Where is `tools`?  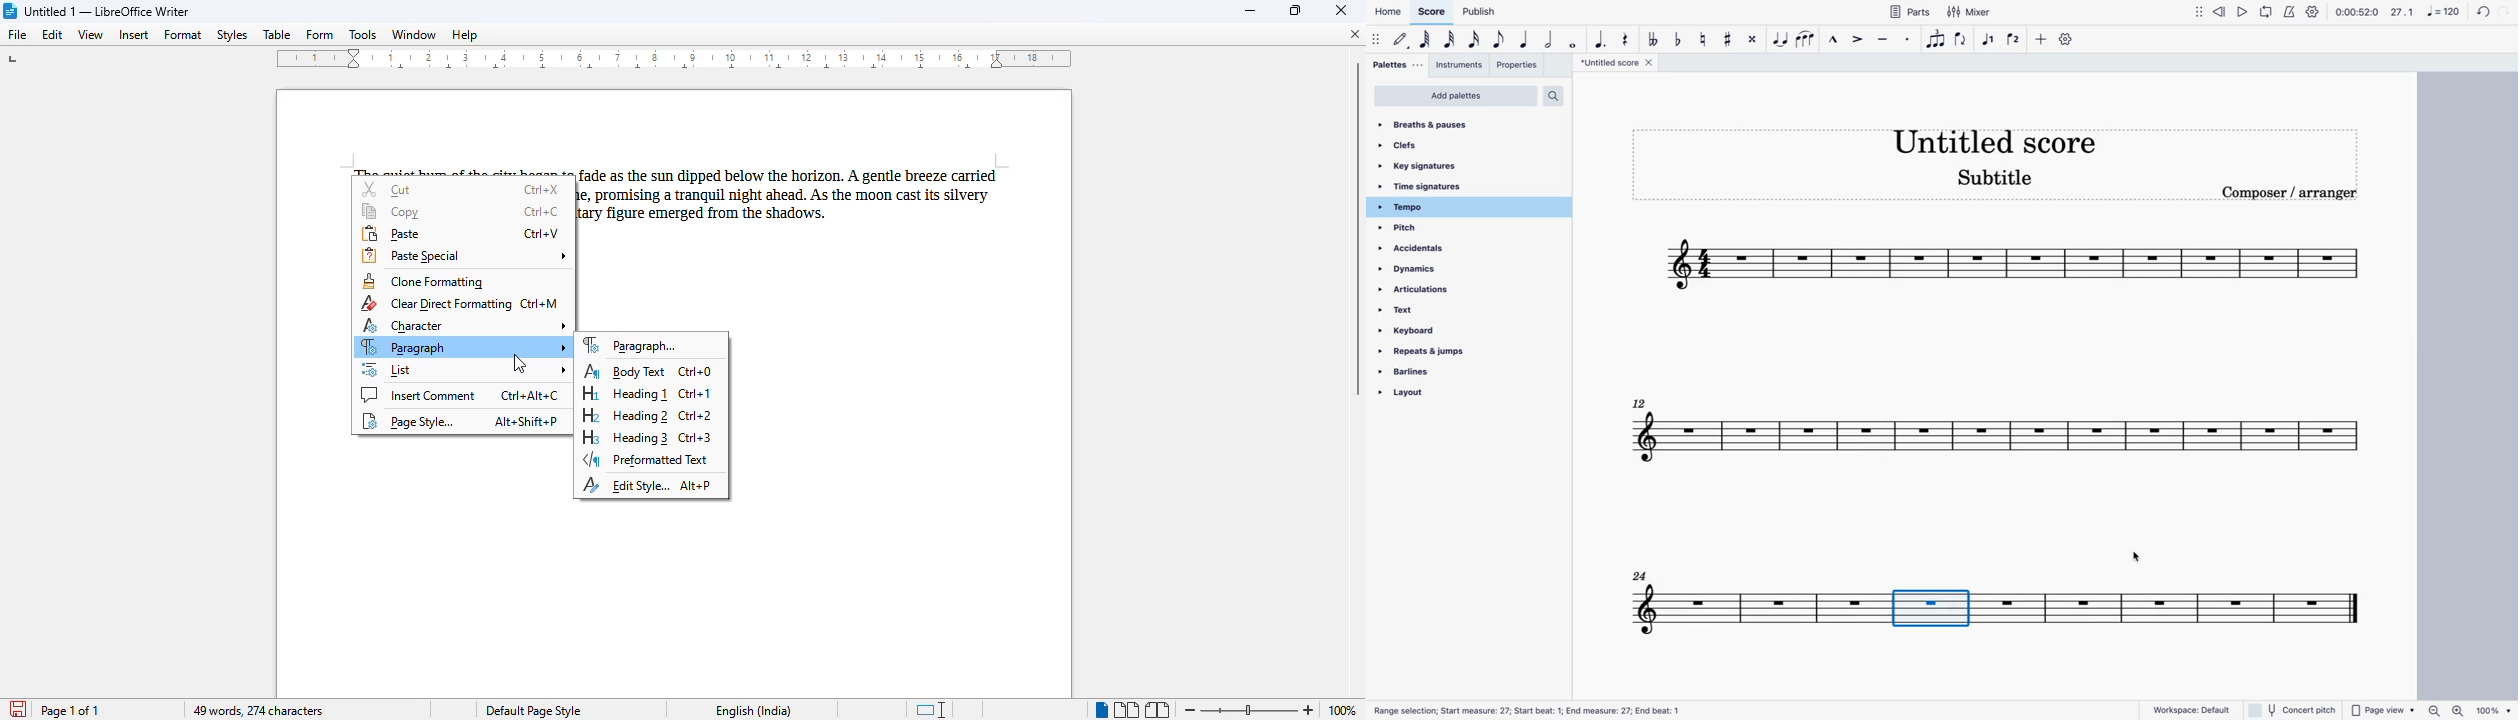 tools is located at coordinates (363, 34).